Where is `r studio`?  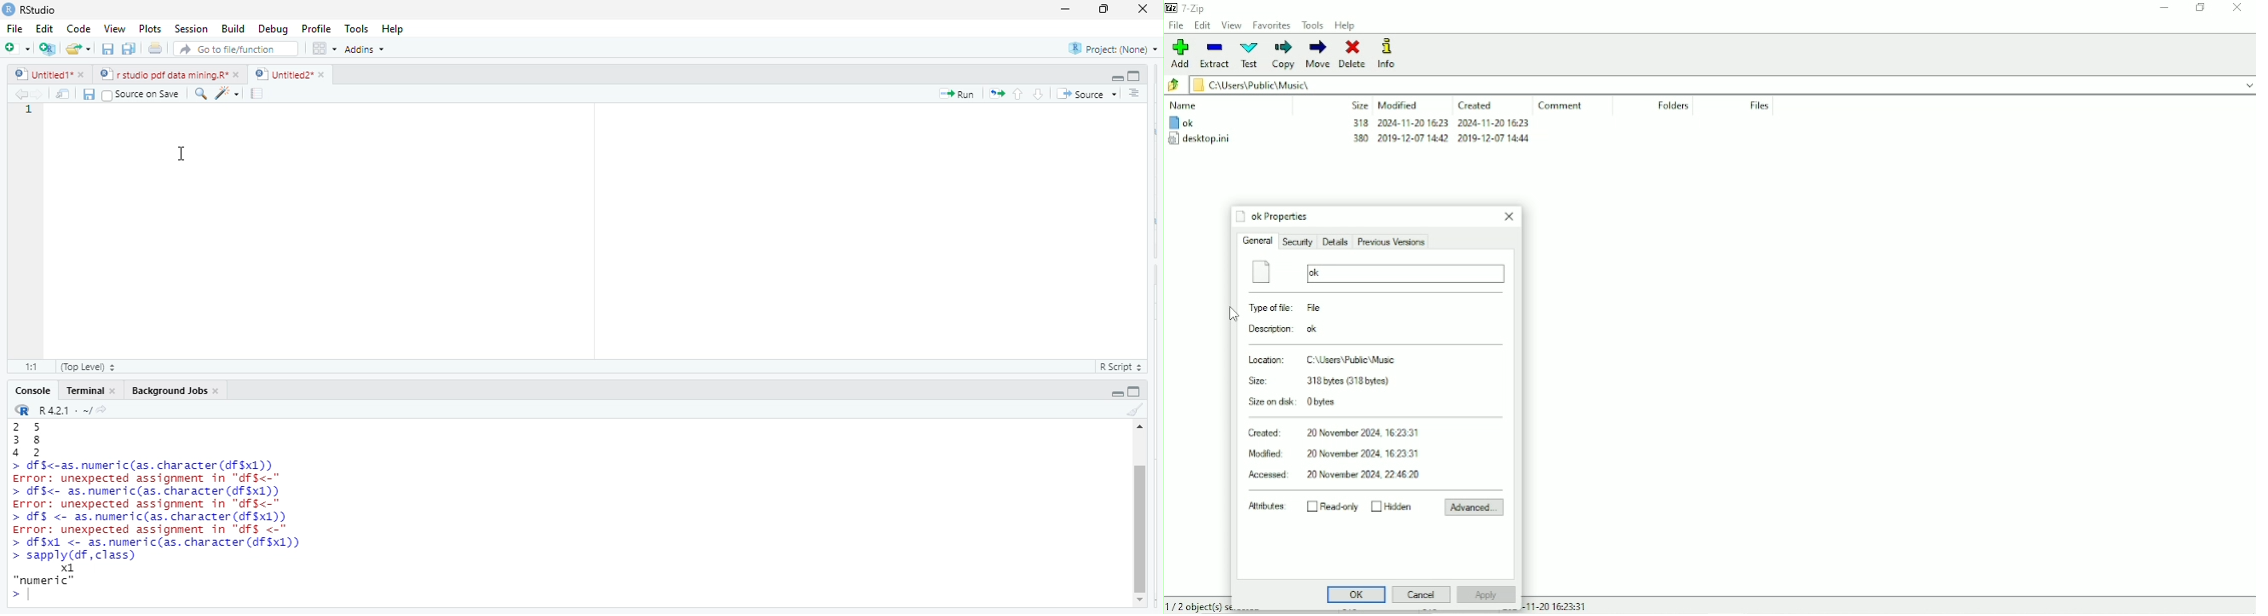 r studio is located at coordinates (39, 9).